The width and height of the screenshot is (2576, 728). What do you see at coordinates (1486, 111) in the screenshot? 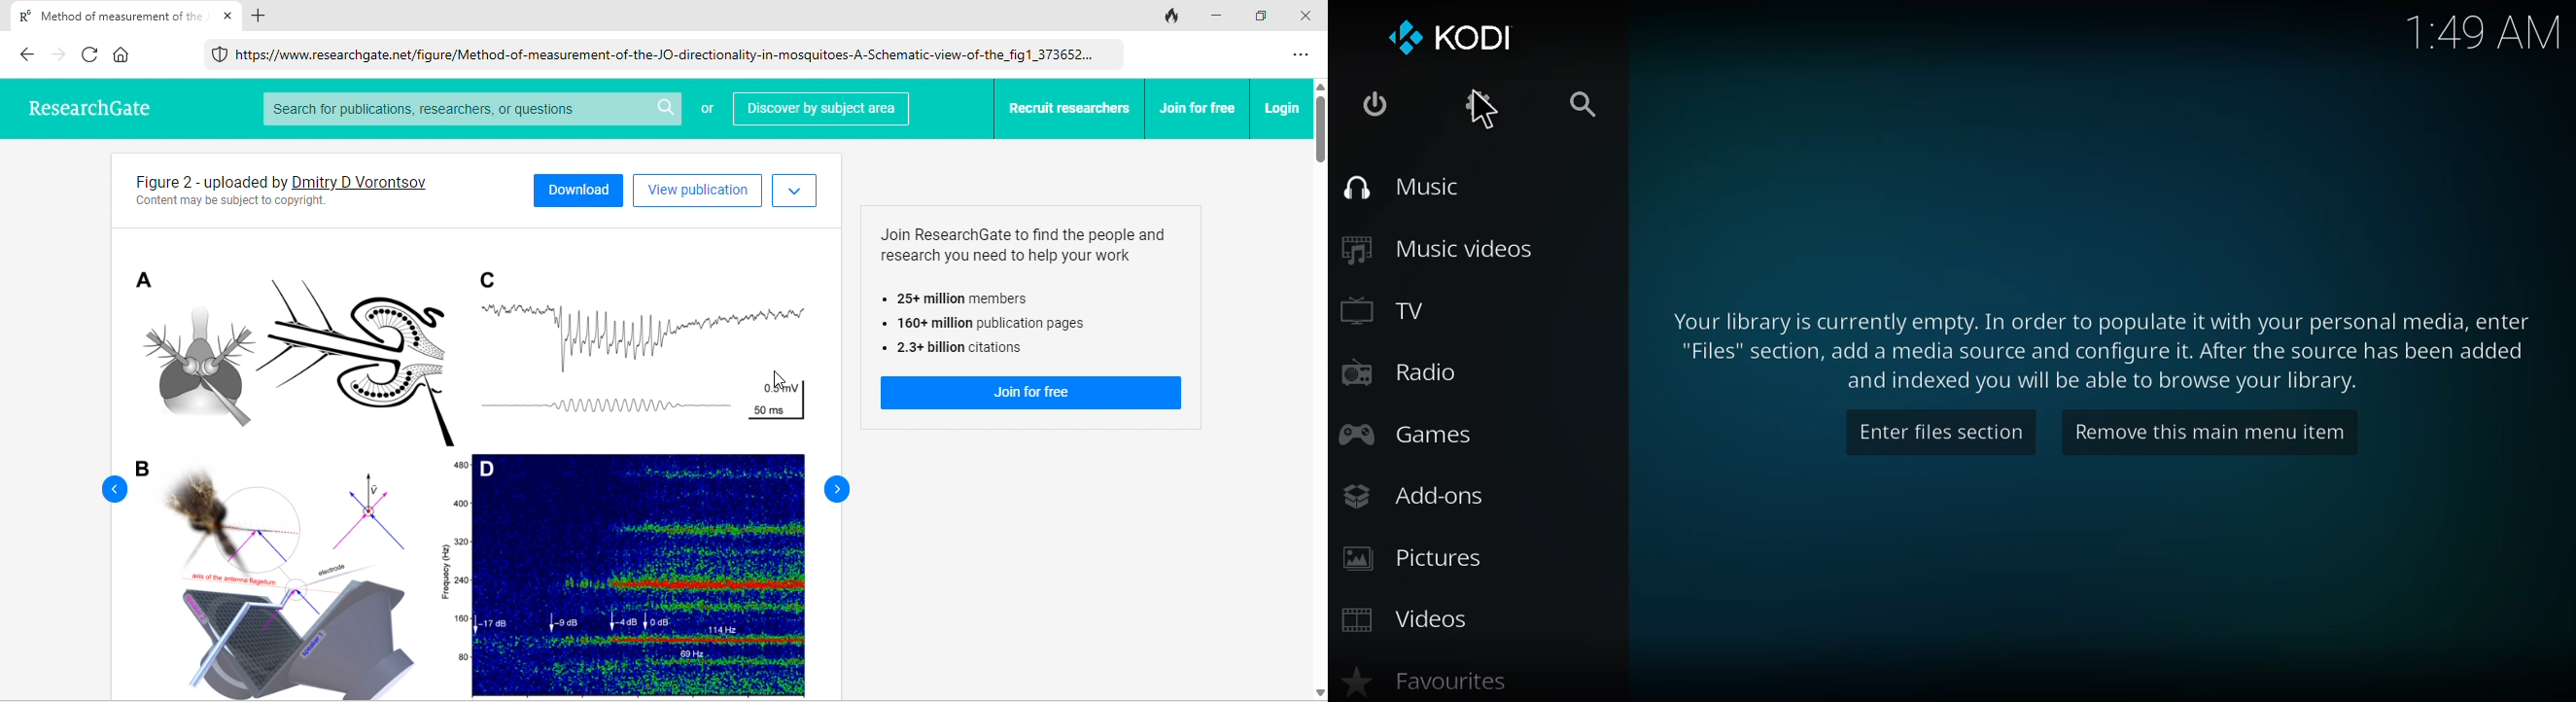
I see `cursor` at bounding box center [1486, 111].